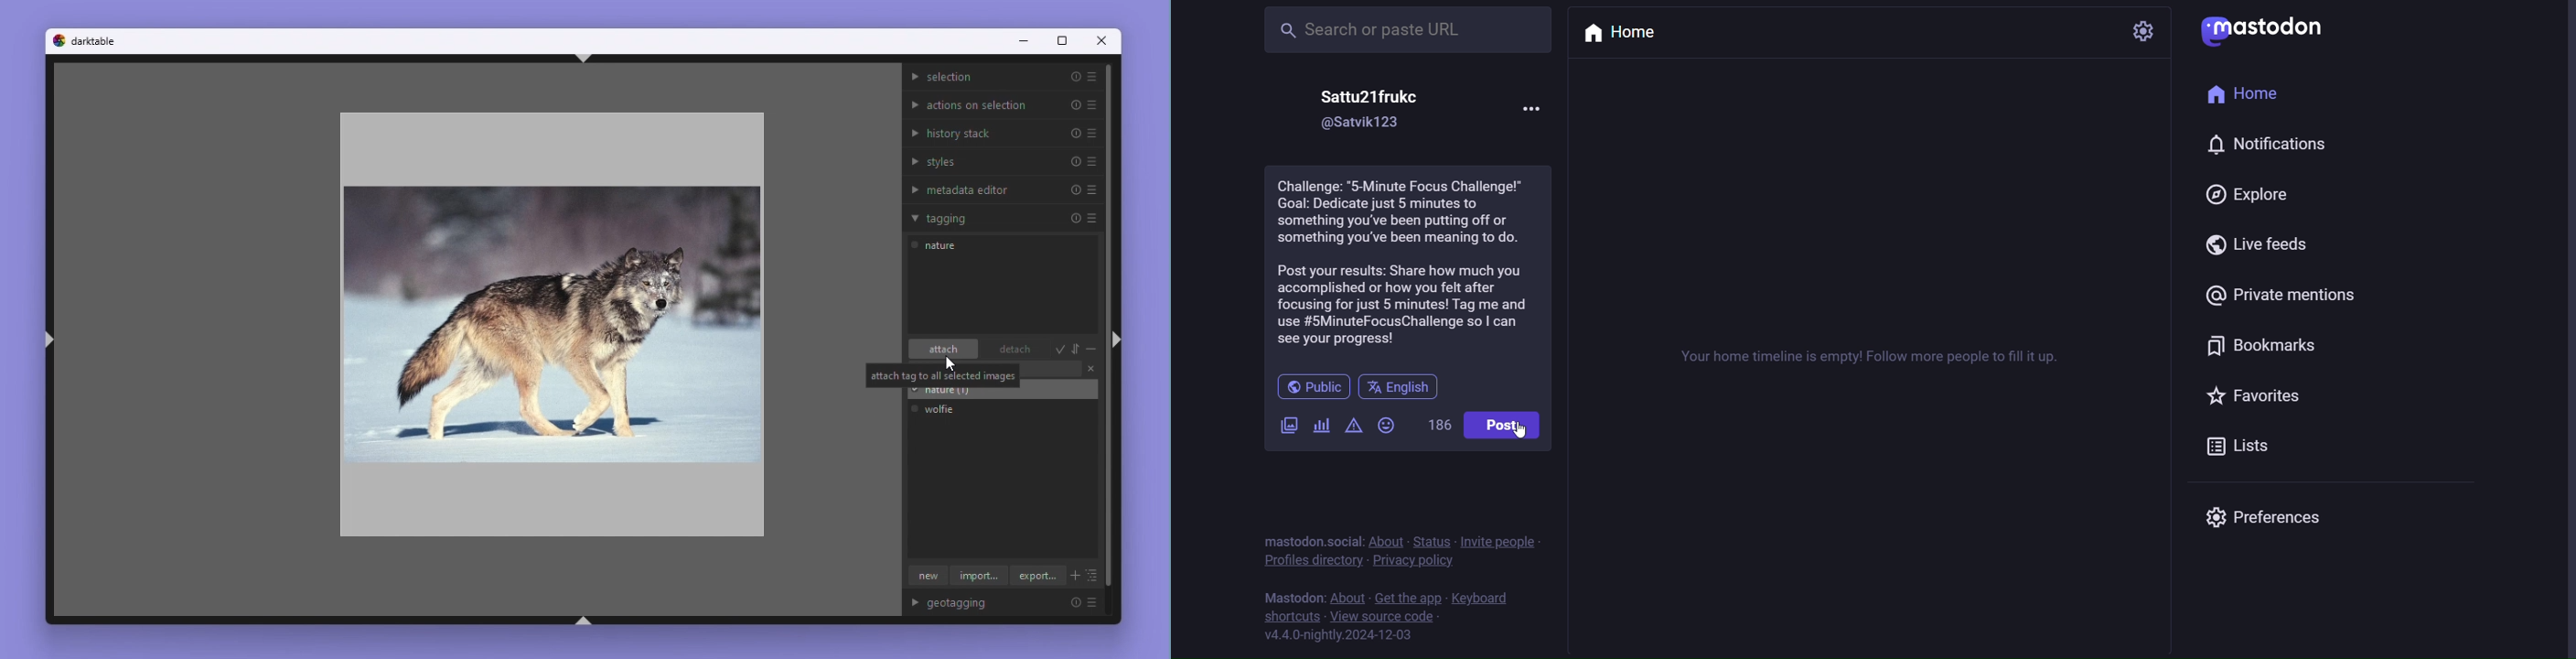 The image size is (2576, 672). Describe the element at coordinates (1388, 539) in the screenshot. I see `about` at that location.